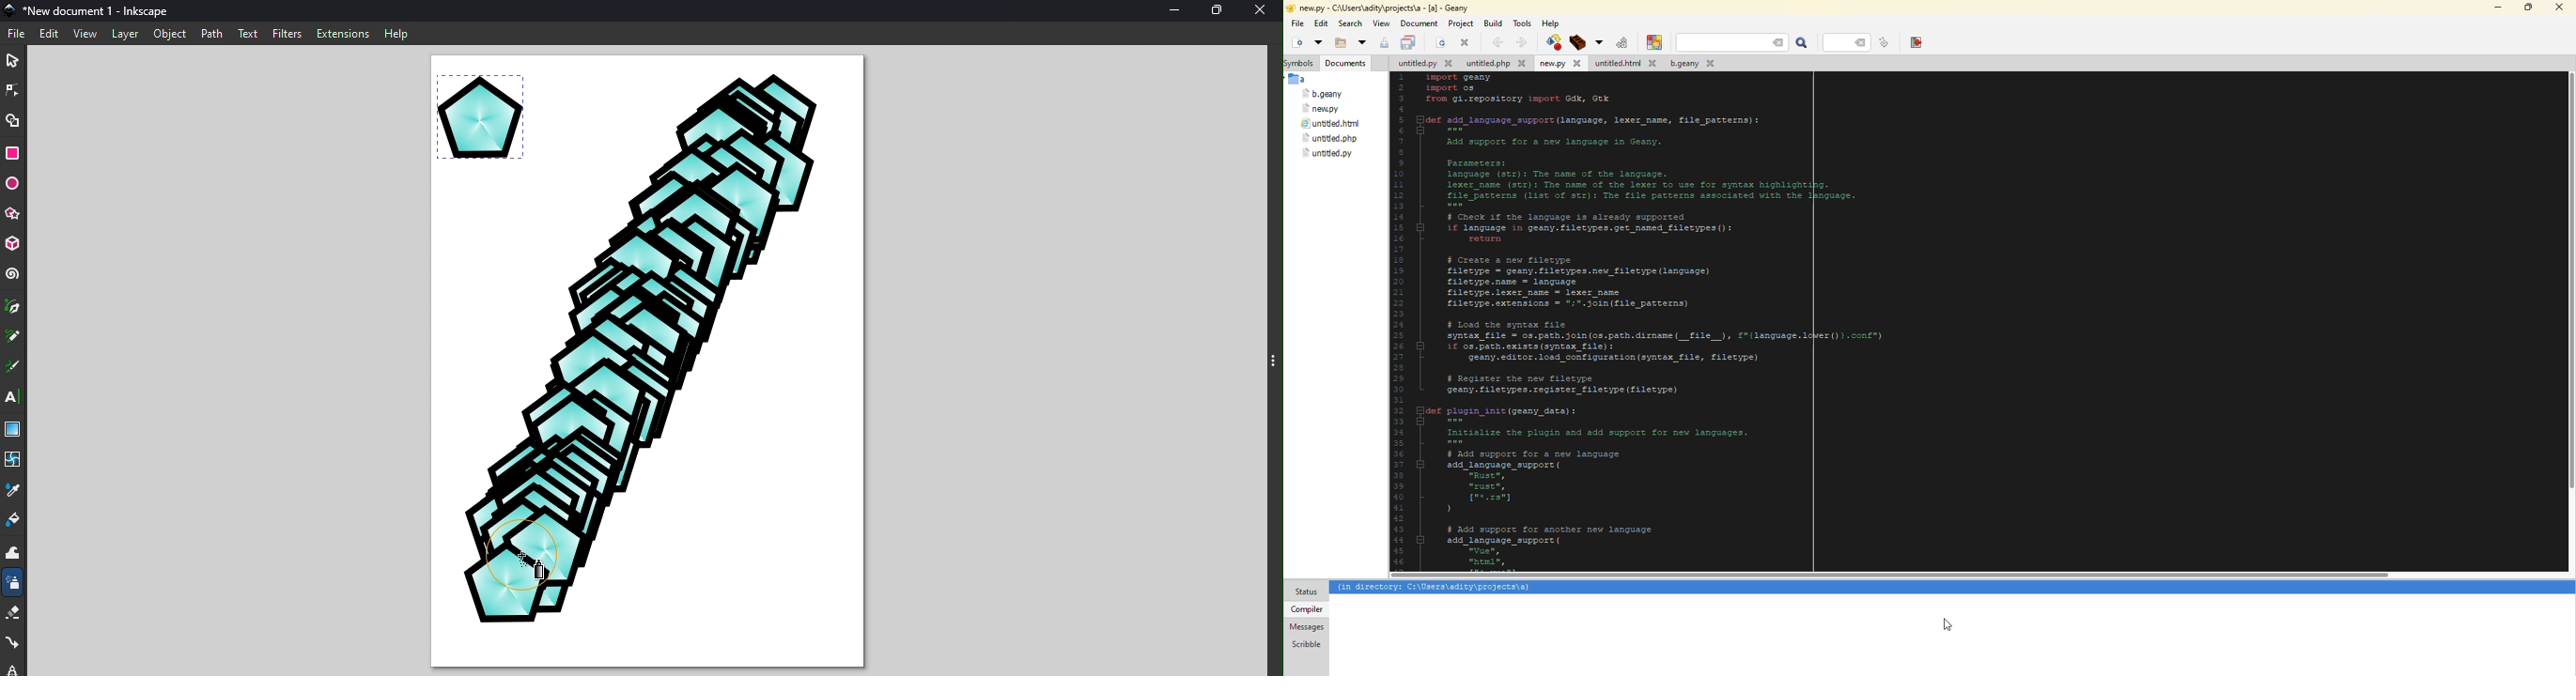 The image size is (2576, 700). I want to click on line, so click(1883, 42).